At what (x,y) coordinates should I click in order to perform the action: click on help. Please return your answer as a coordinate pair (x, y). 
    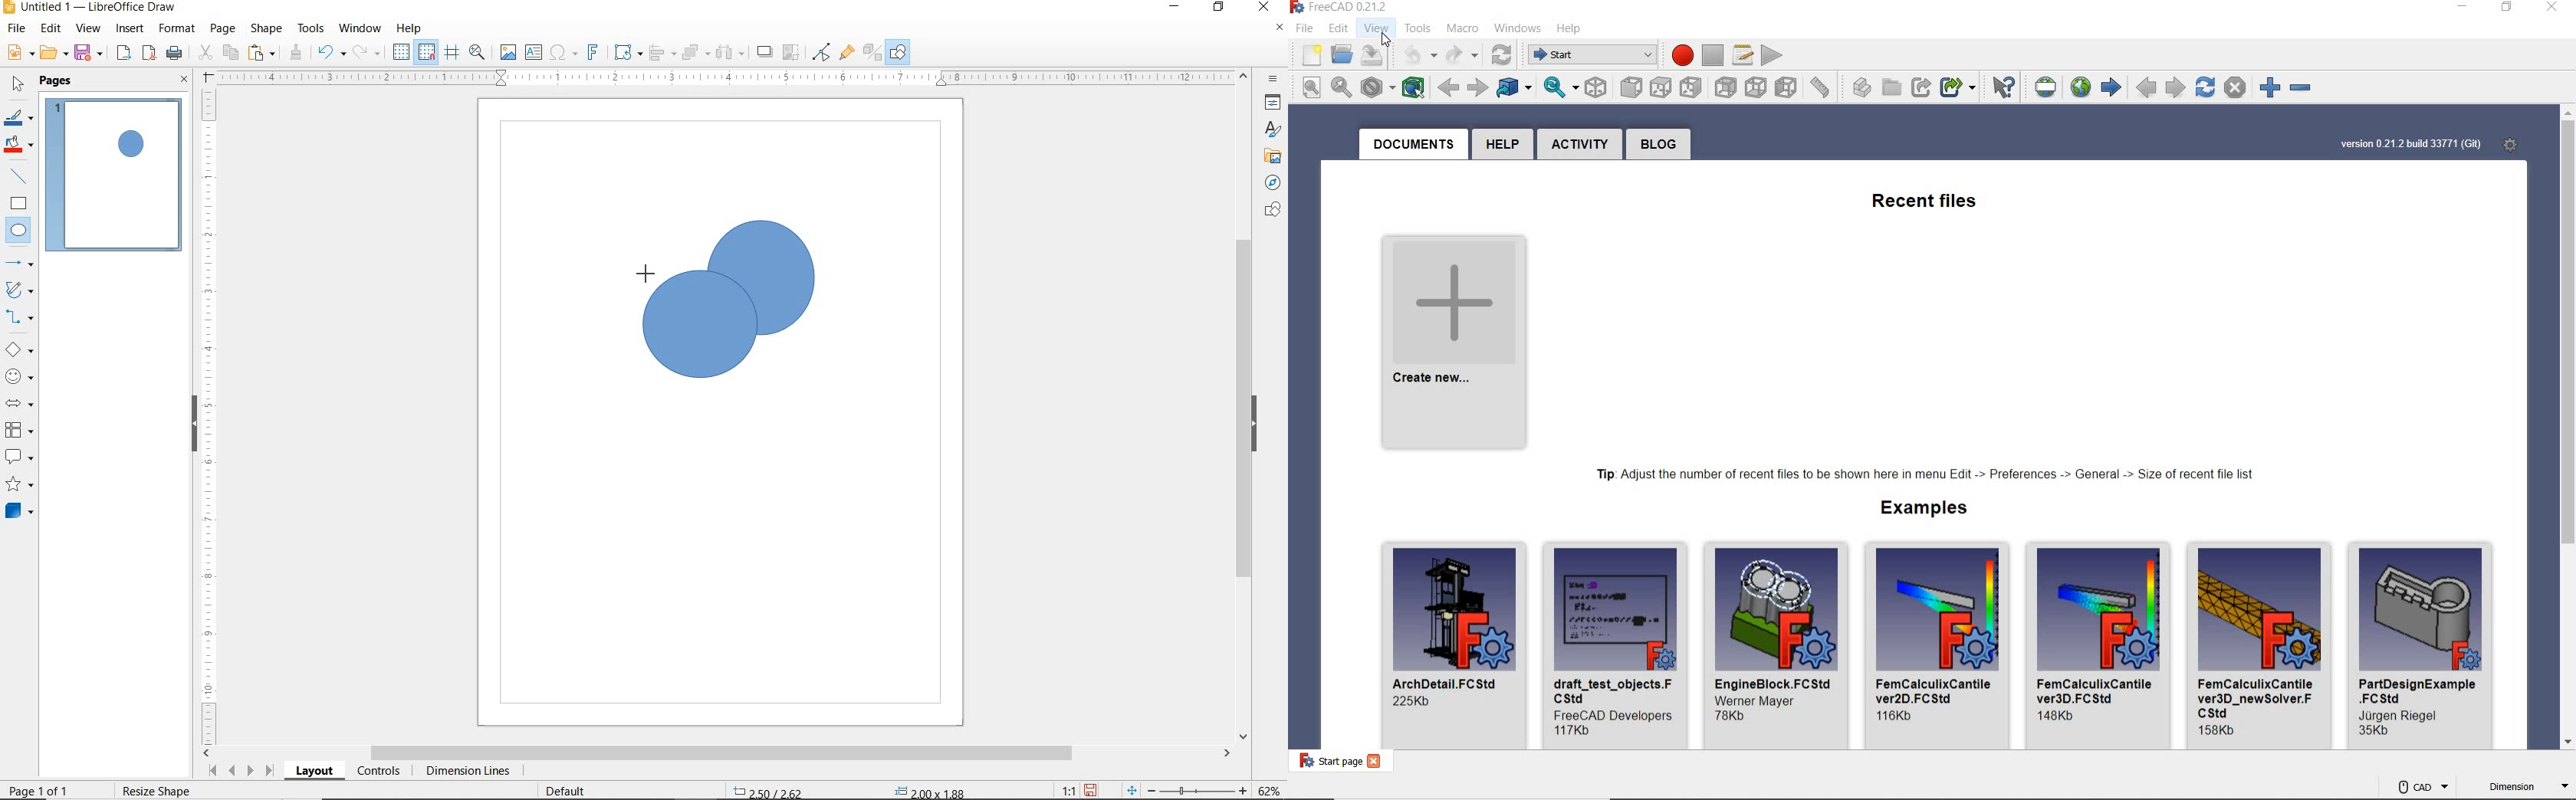
    Looking at the image, I should click on (1506, 144).